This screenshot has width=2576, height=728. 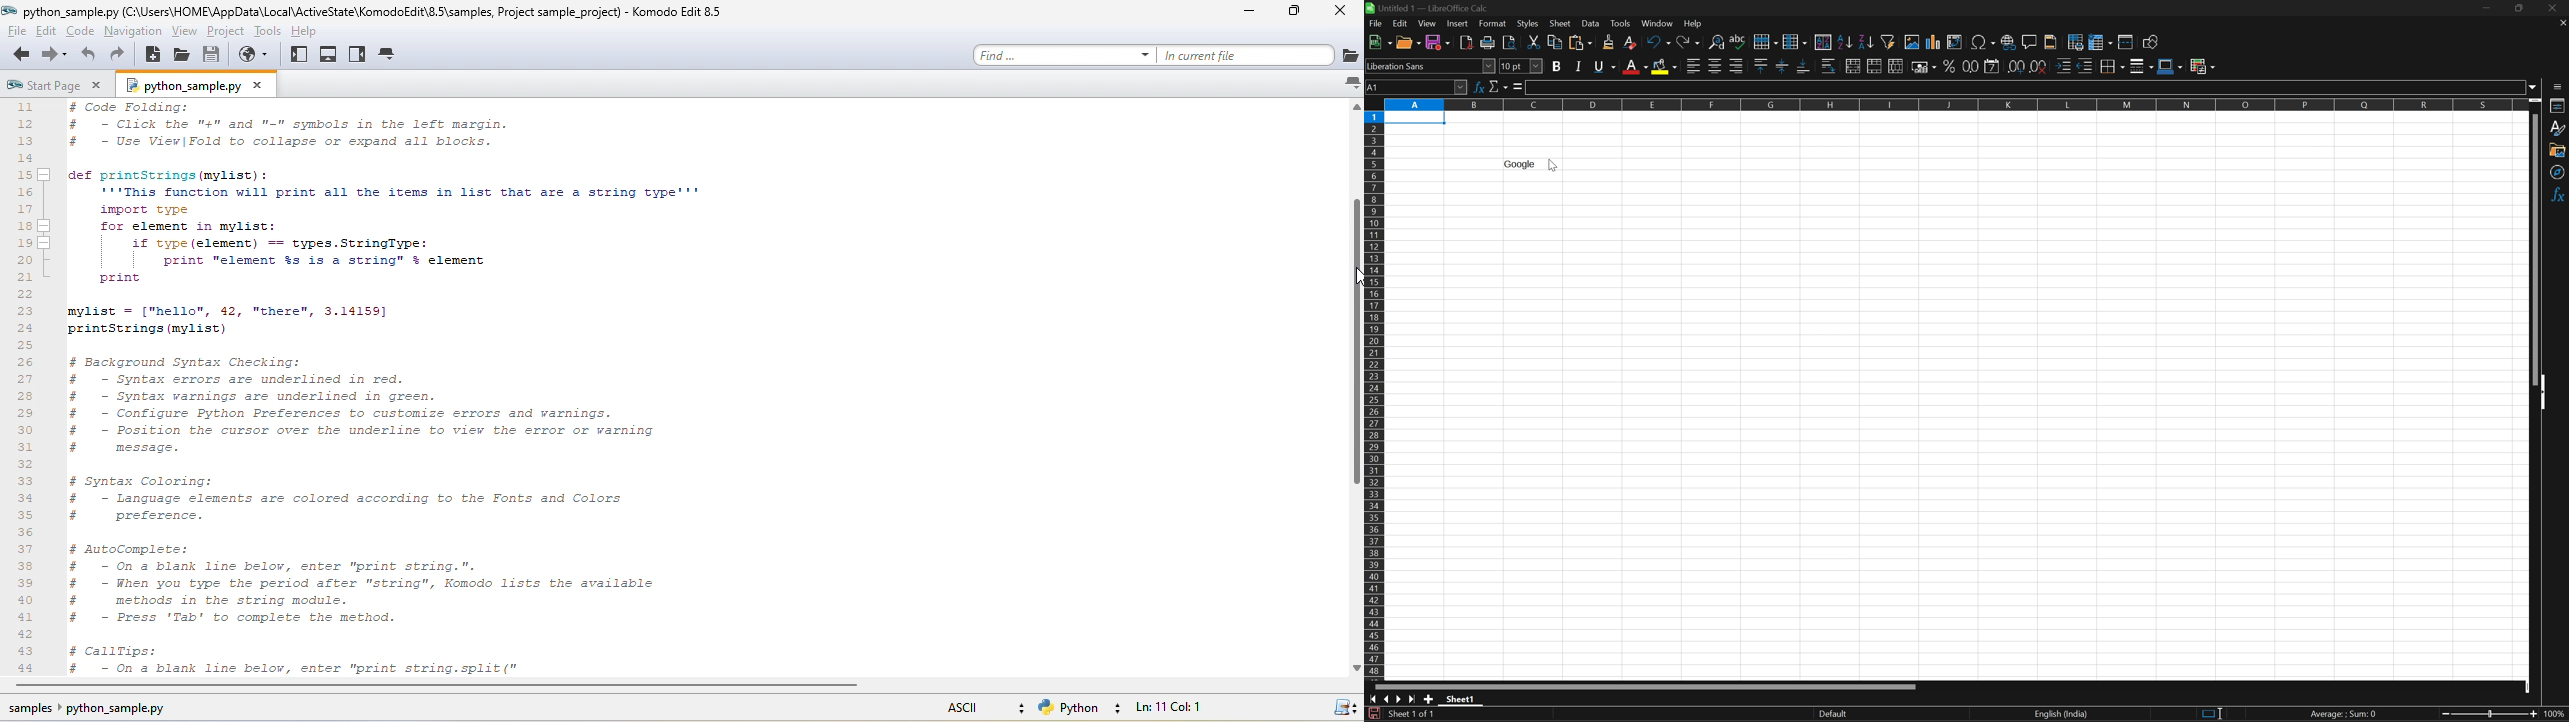 I want to click on Align vertically, so click(x=1782, y=66).